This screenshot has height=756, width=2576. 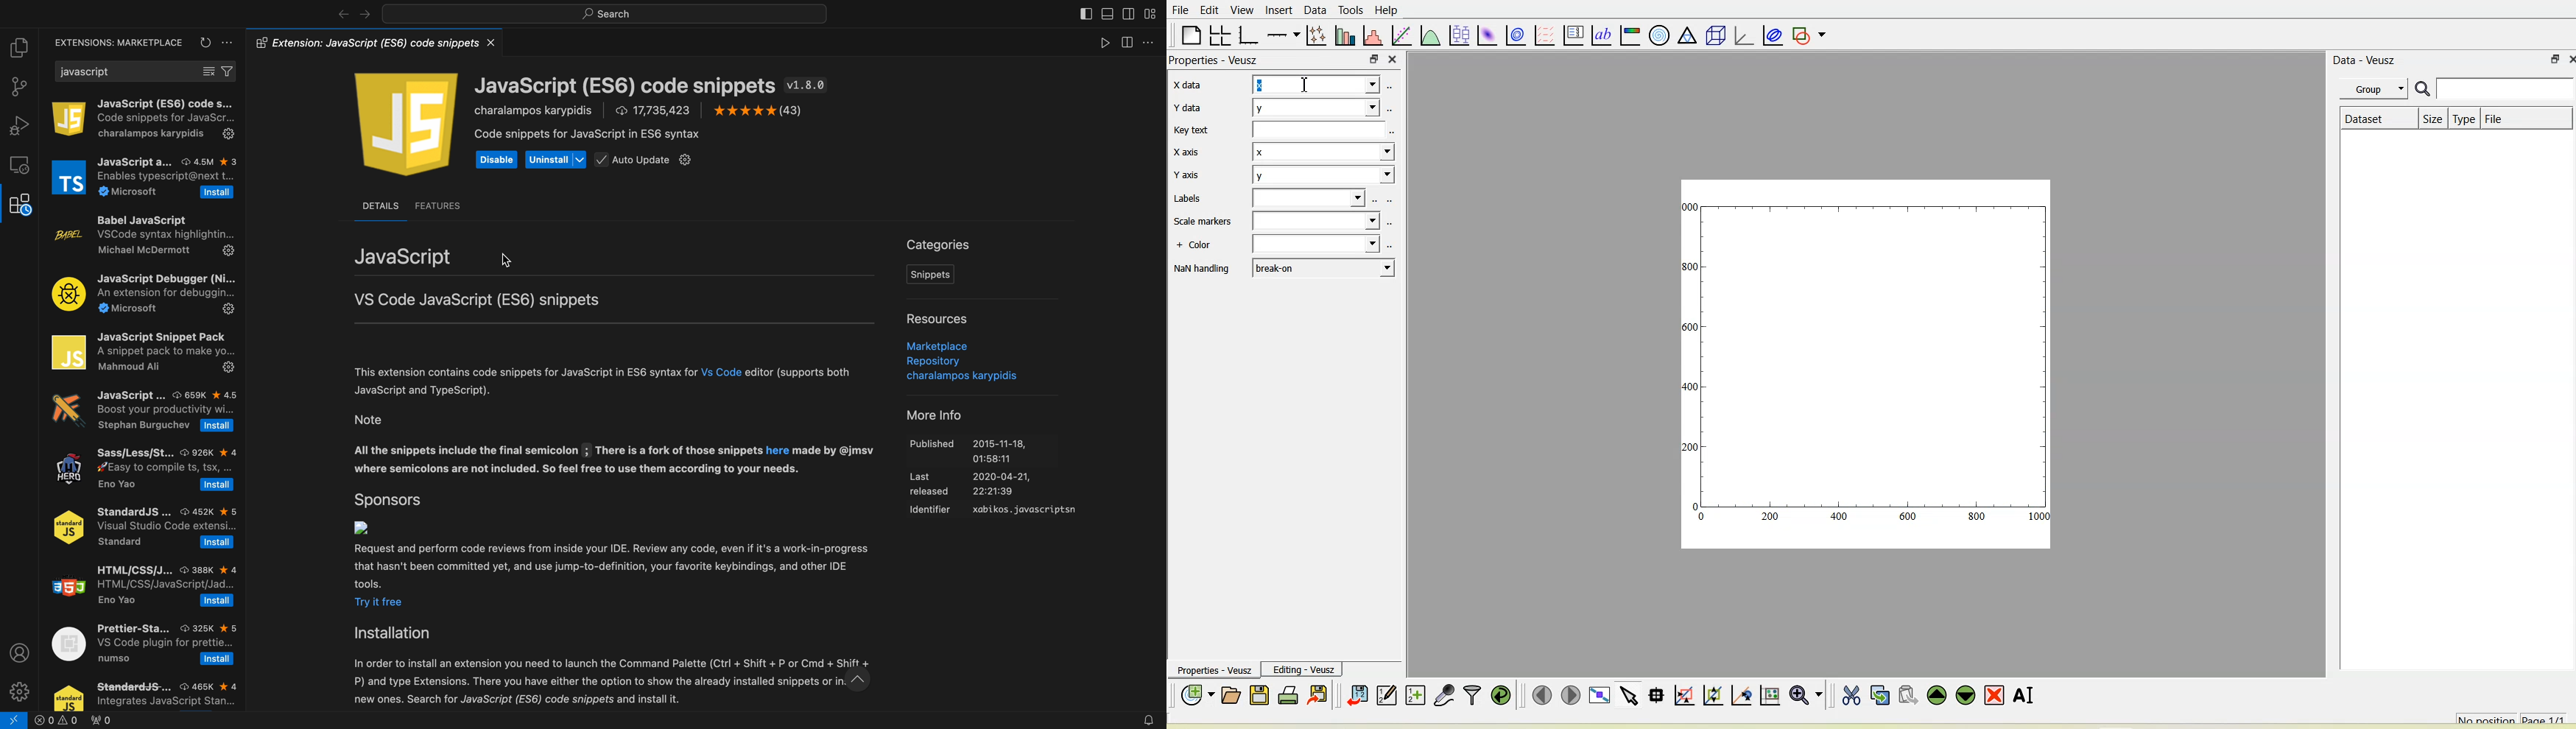 I want to click on Save the document, so click(x=1260, y=696).